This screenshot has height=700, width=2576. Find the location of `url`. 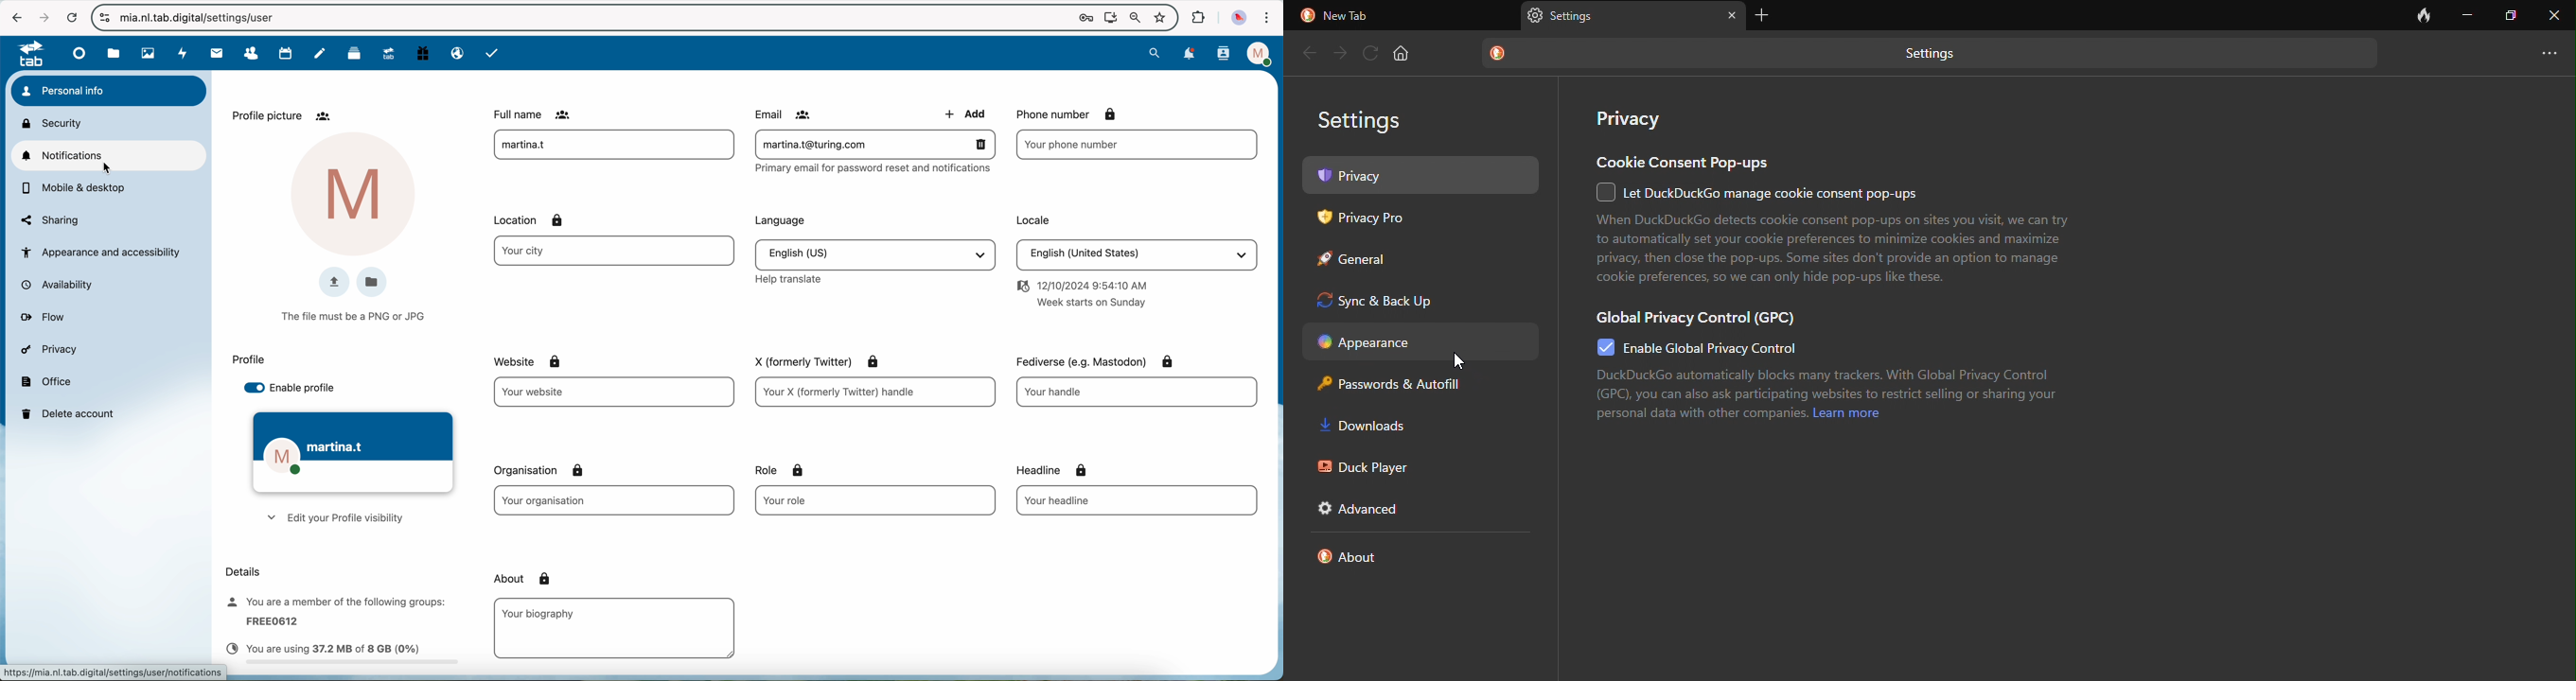

url is located at coordinates (202, 16).